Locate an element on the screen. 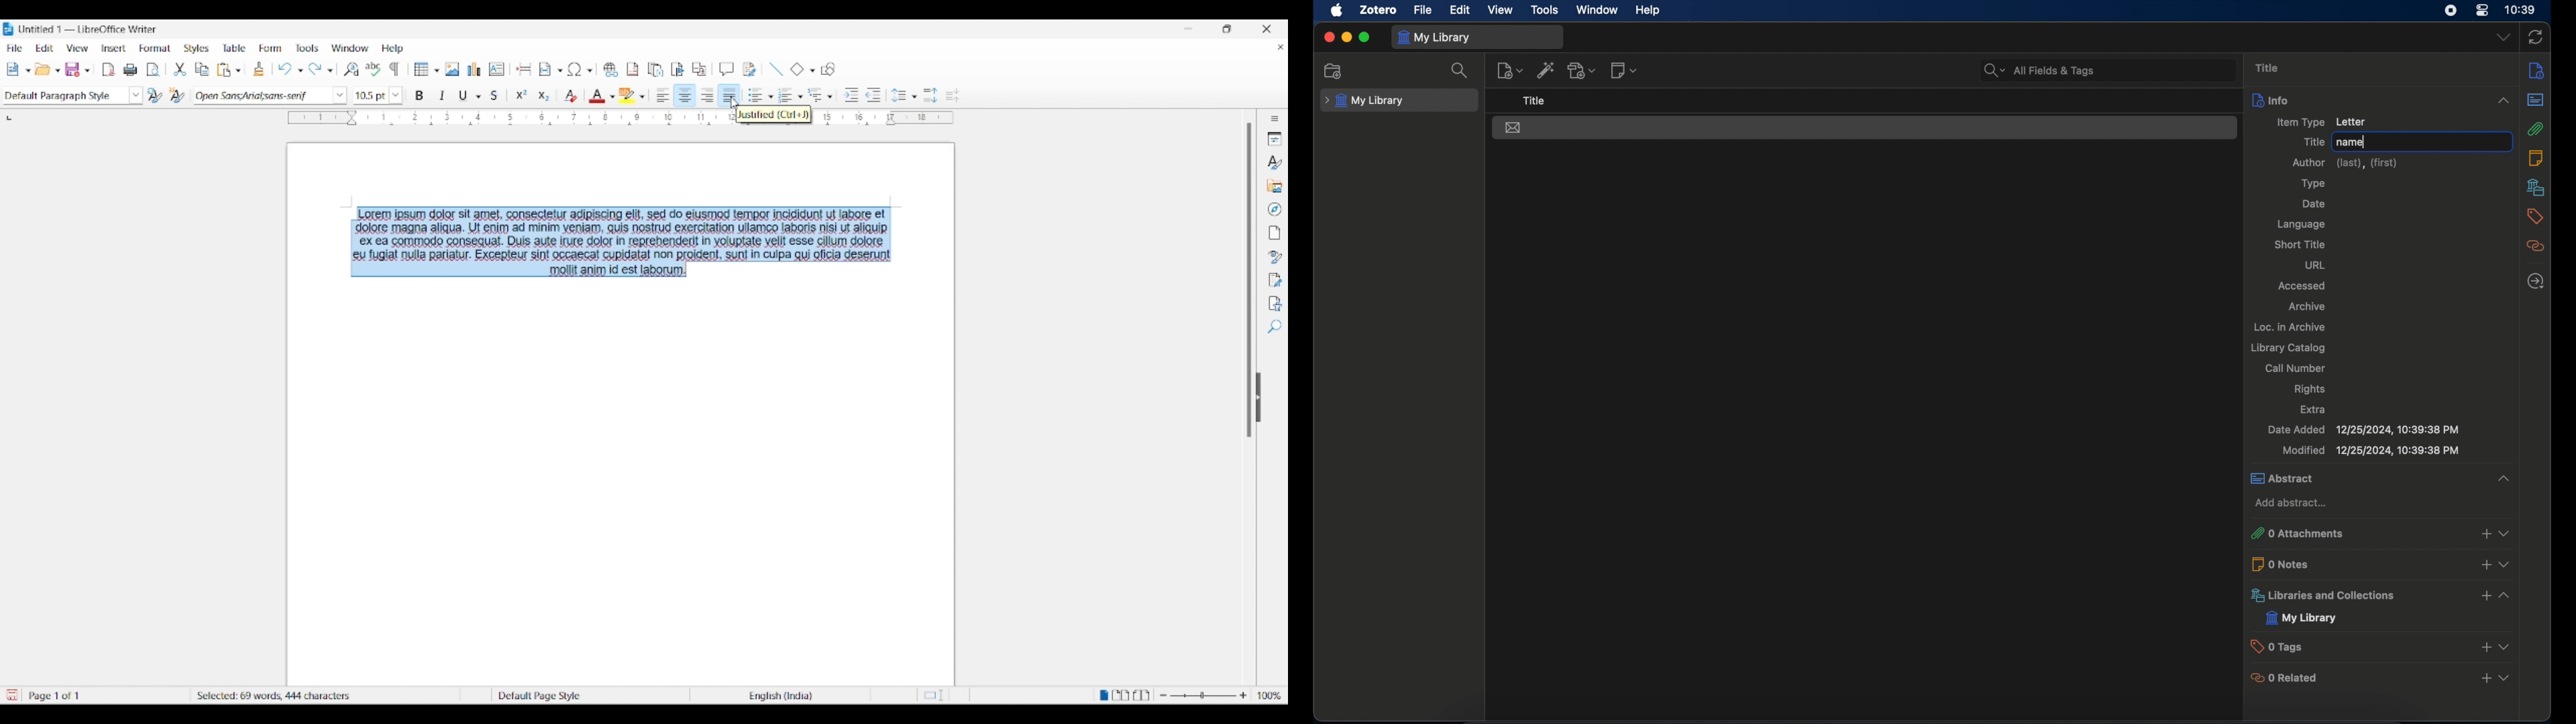 Image resolution: width=2576 pixels, height=728 pixels. Help is located at coordinates (392, 48).